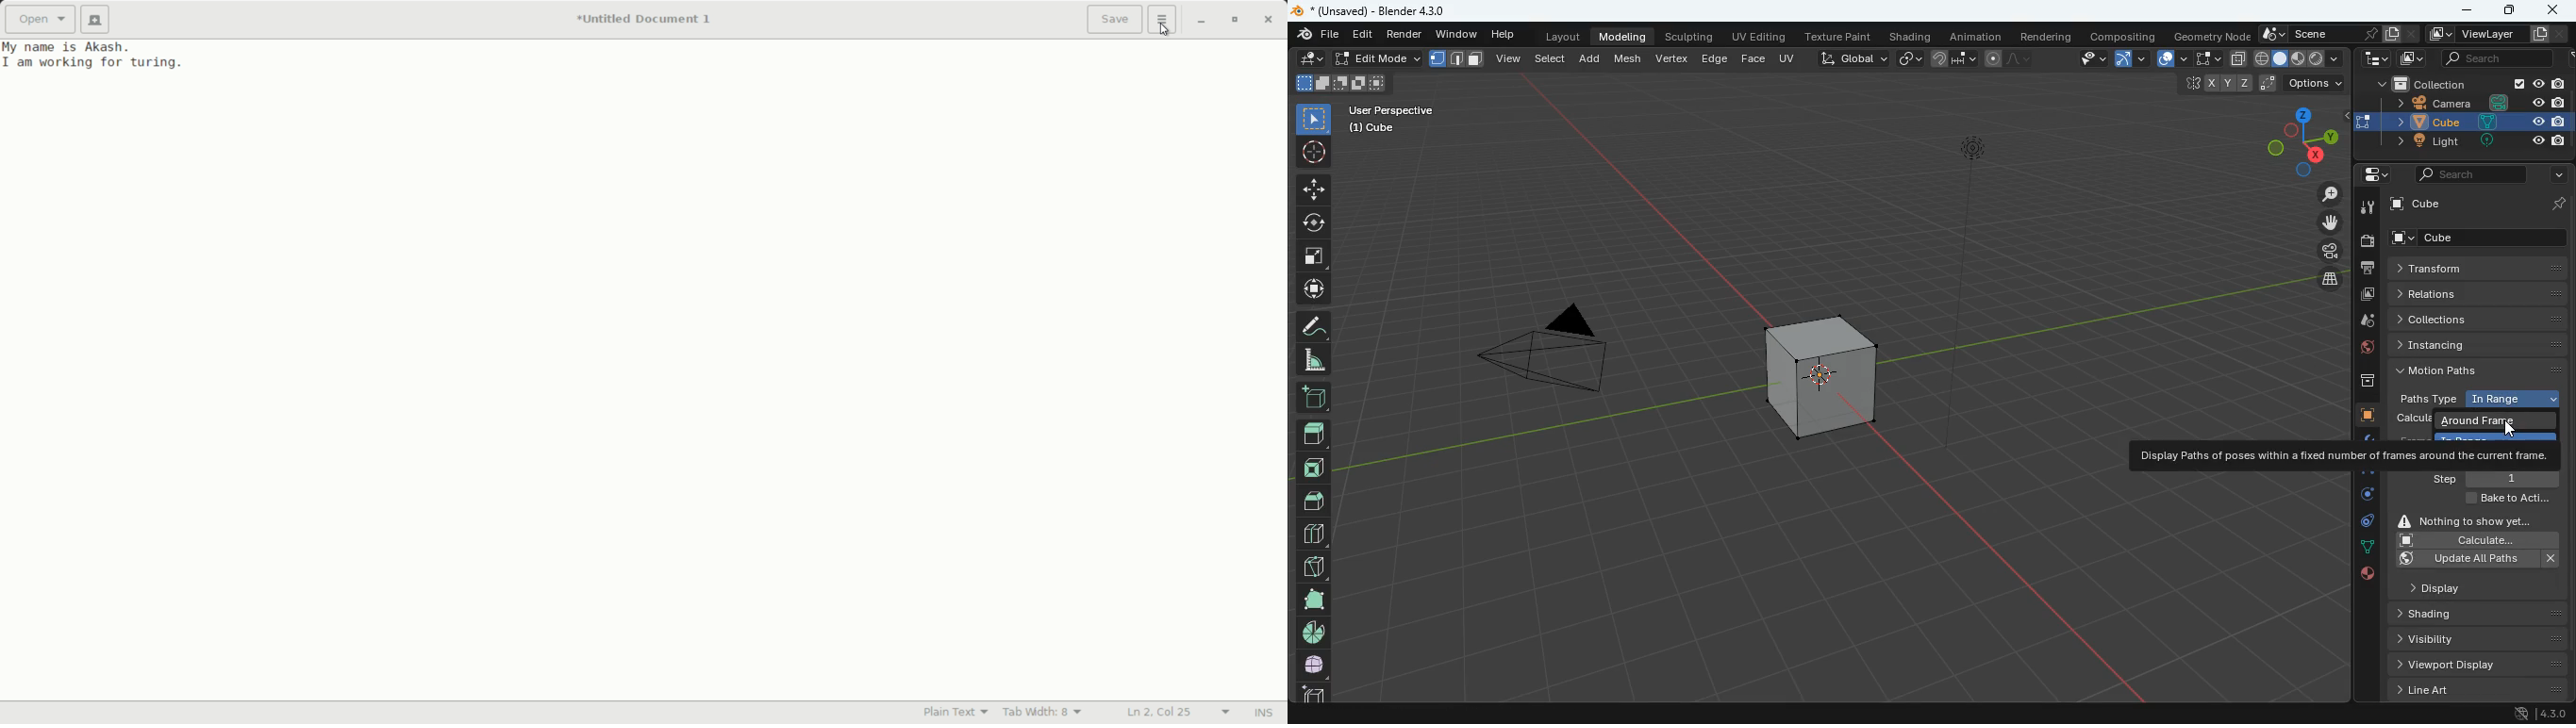 Image resolution: width=2576 pixels, height=728 pixels. I want to click on add, so click(1592, 57).